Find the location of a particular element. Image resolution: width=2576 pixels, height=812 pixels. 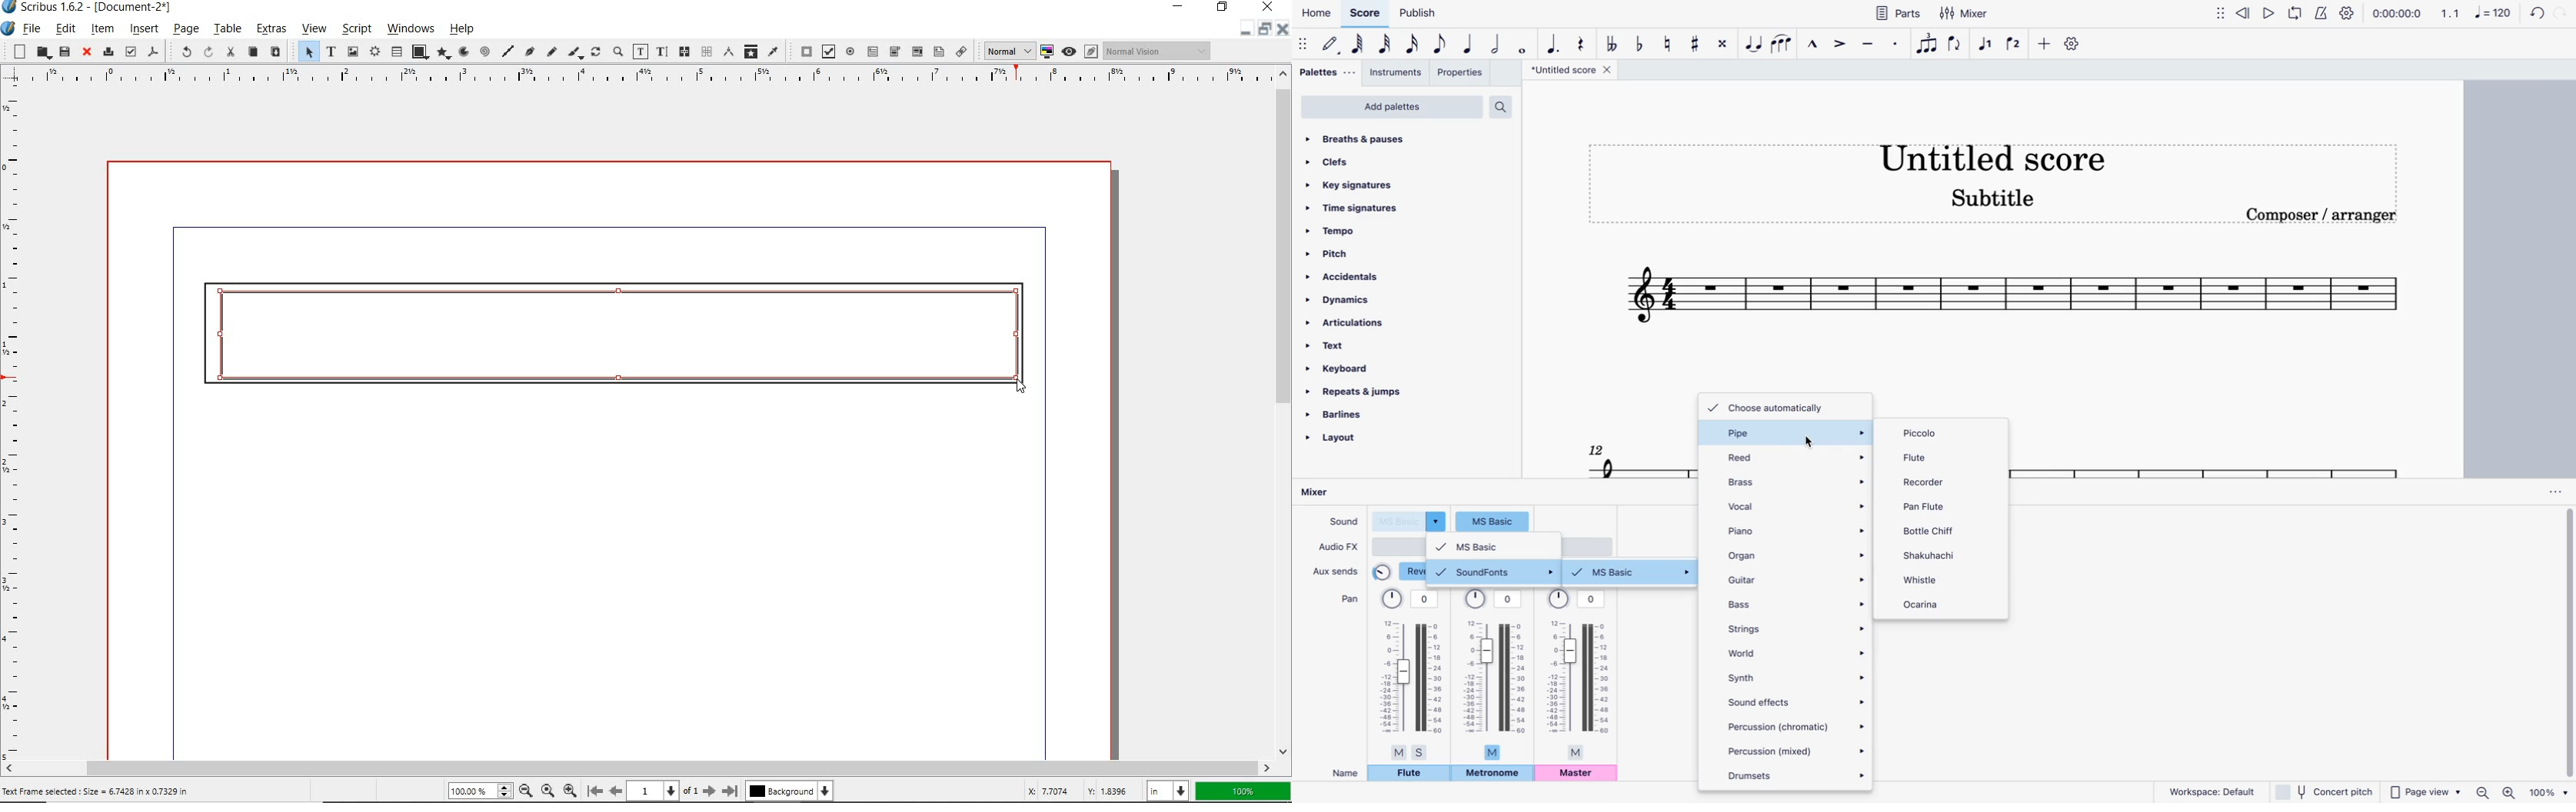

restore is located at coordinates (1265, 32).